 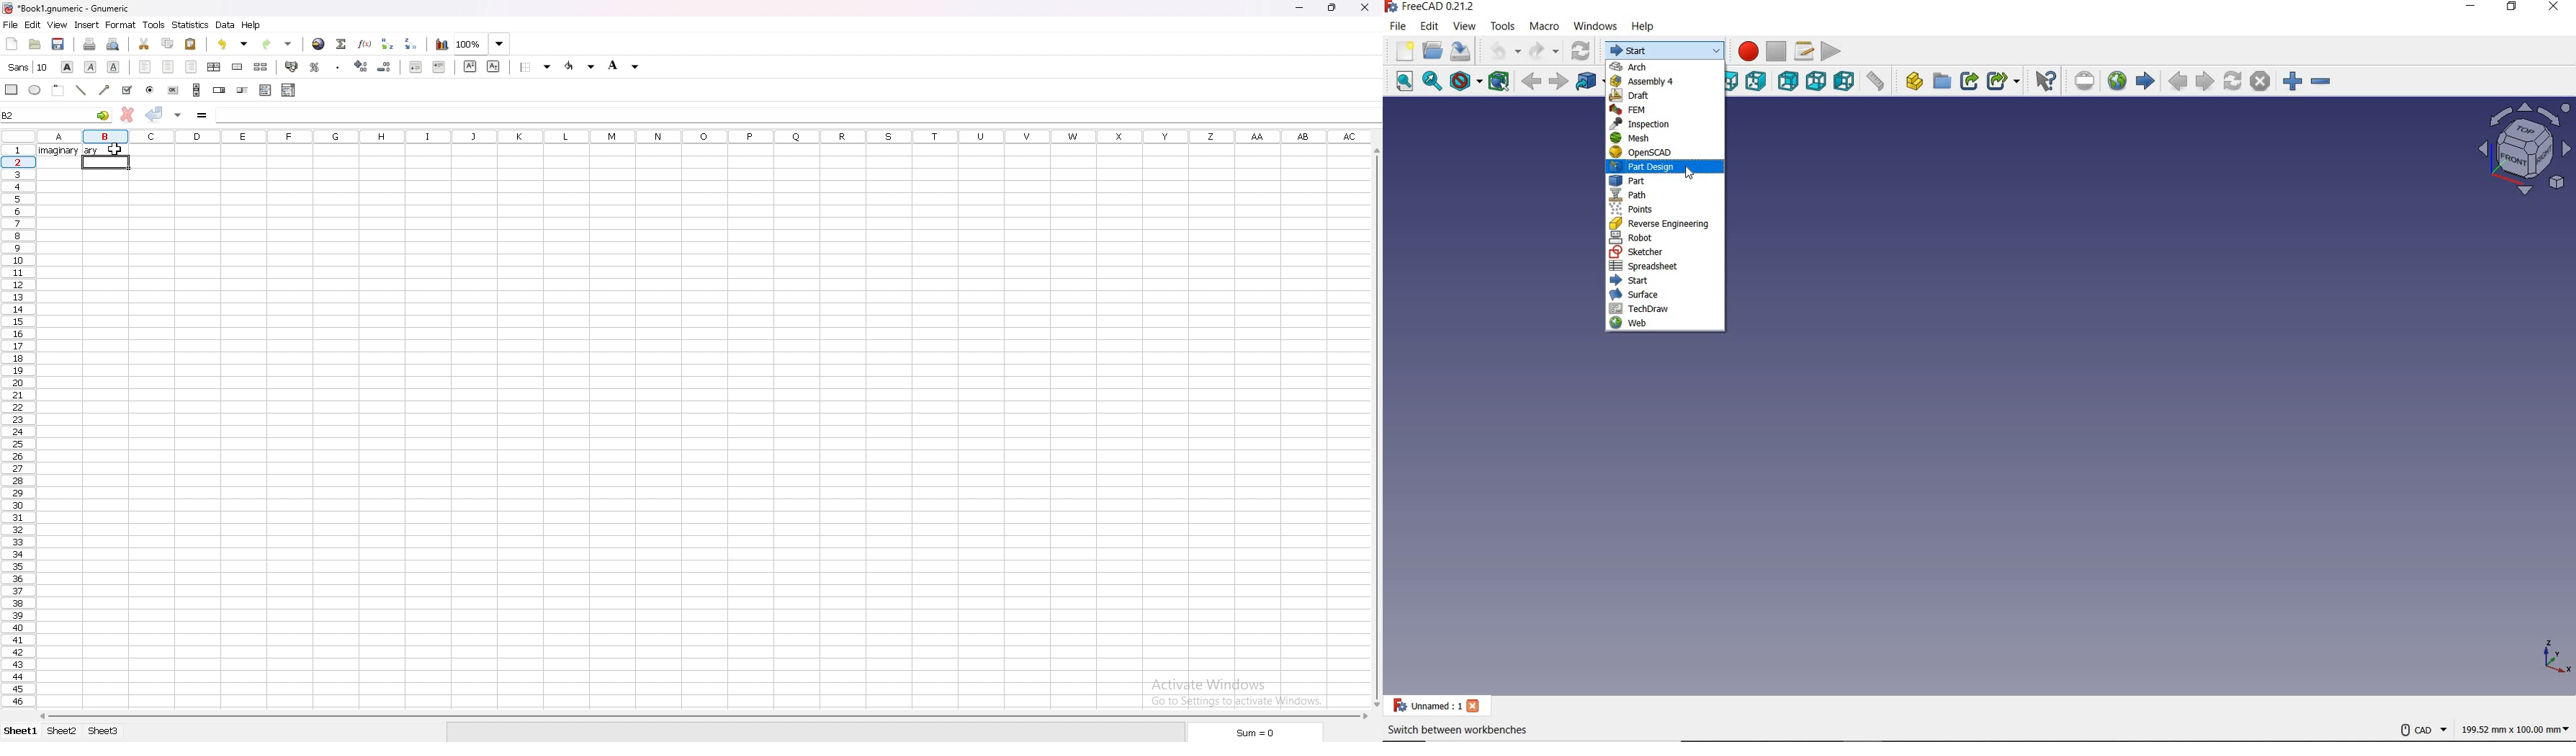 What do you see at coordinates (104, 732) in the screenshot?
I see `sheet 3` at bounding box center [104, 732].